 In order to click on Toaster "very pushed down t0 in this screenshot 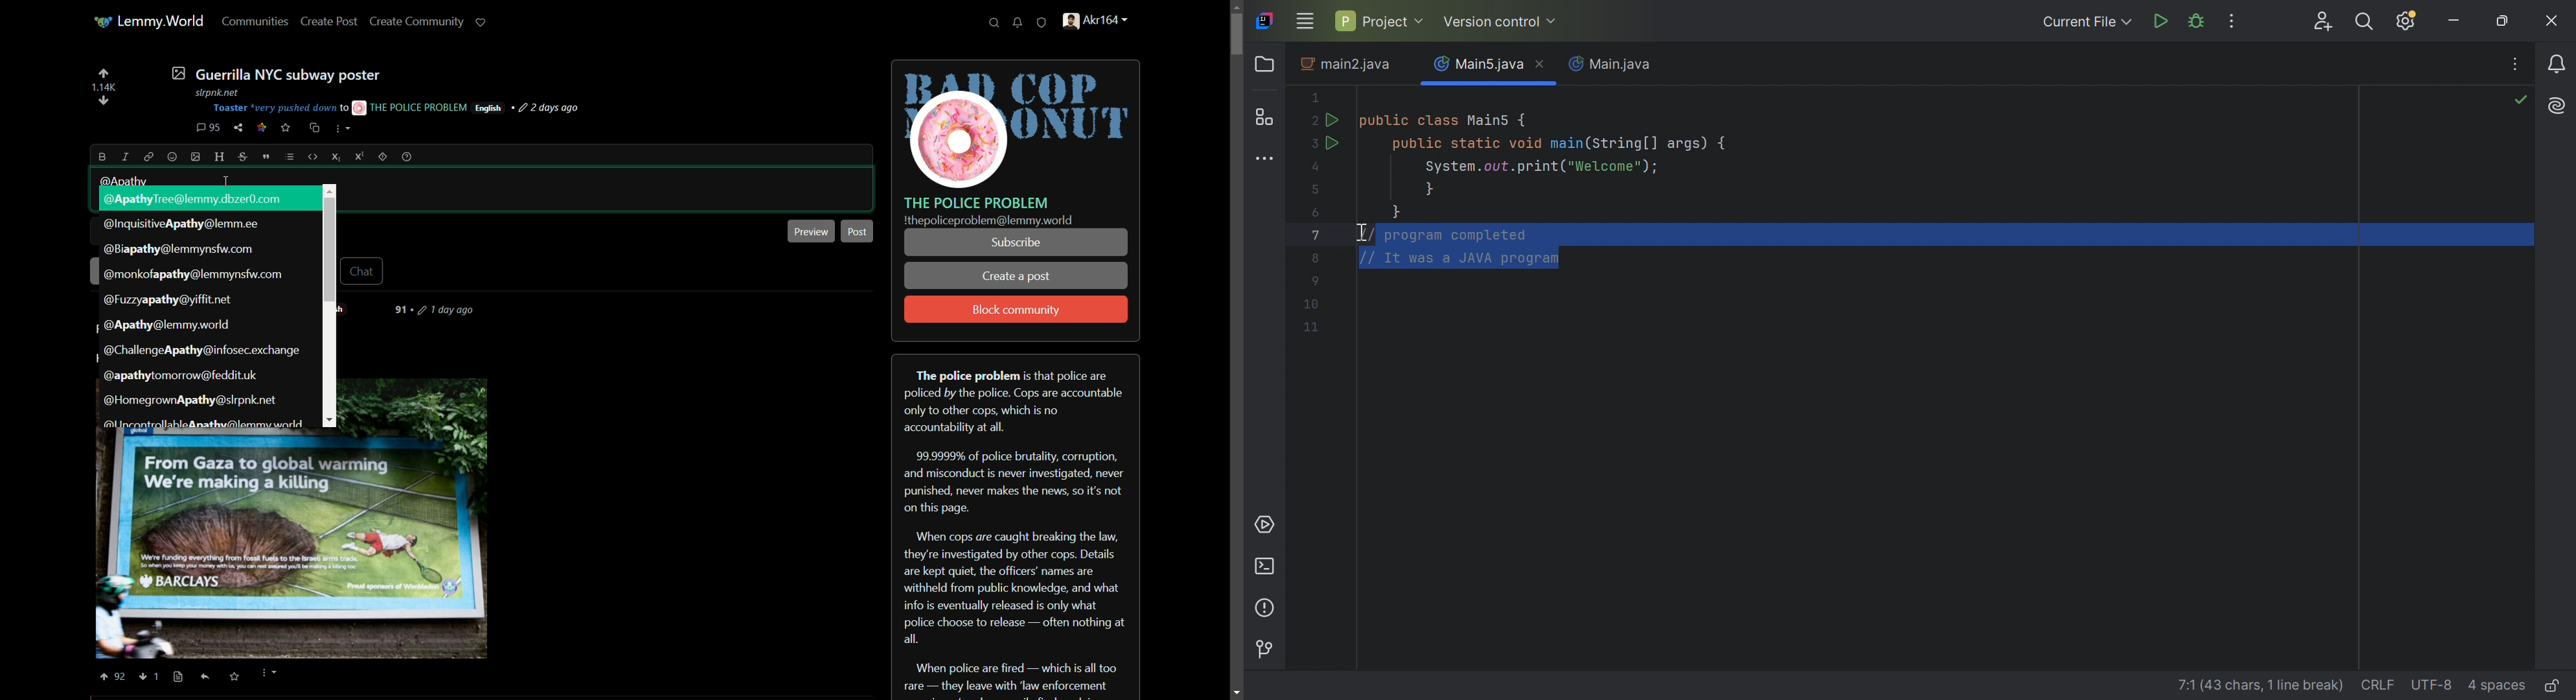, I will do `click(280, 108)`.